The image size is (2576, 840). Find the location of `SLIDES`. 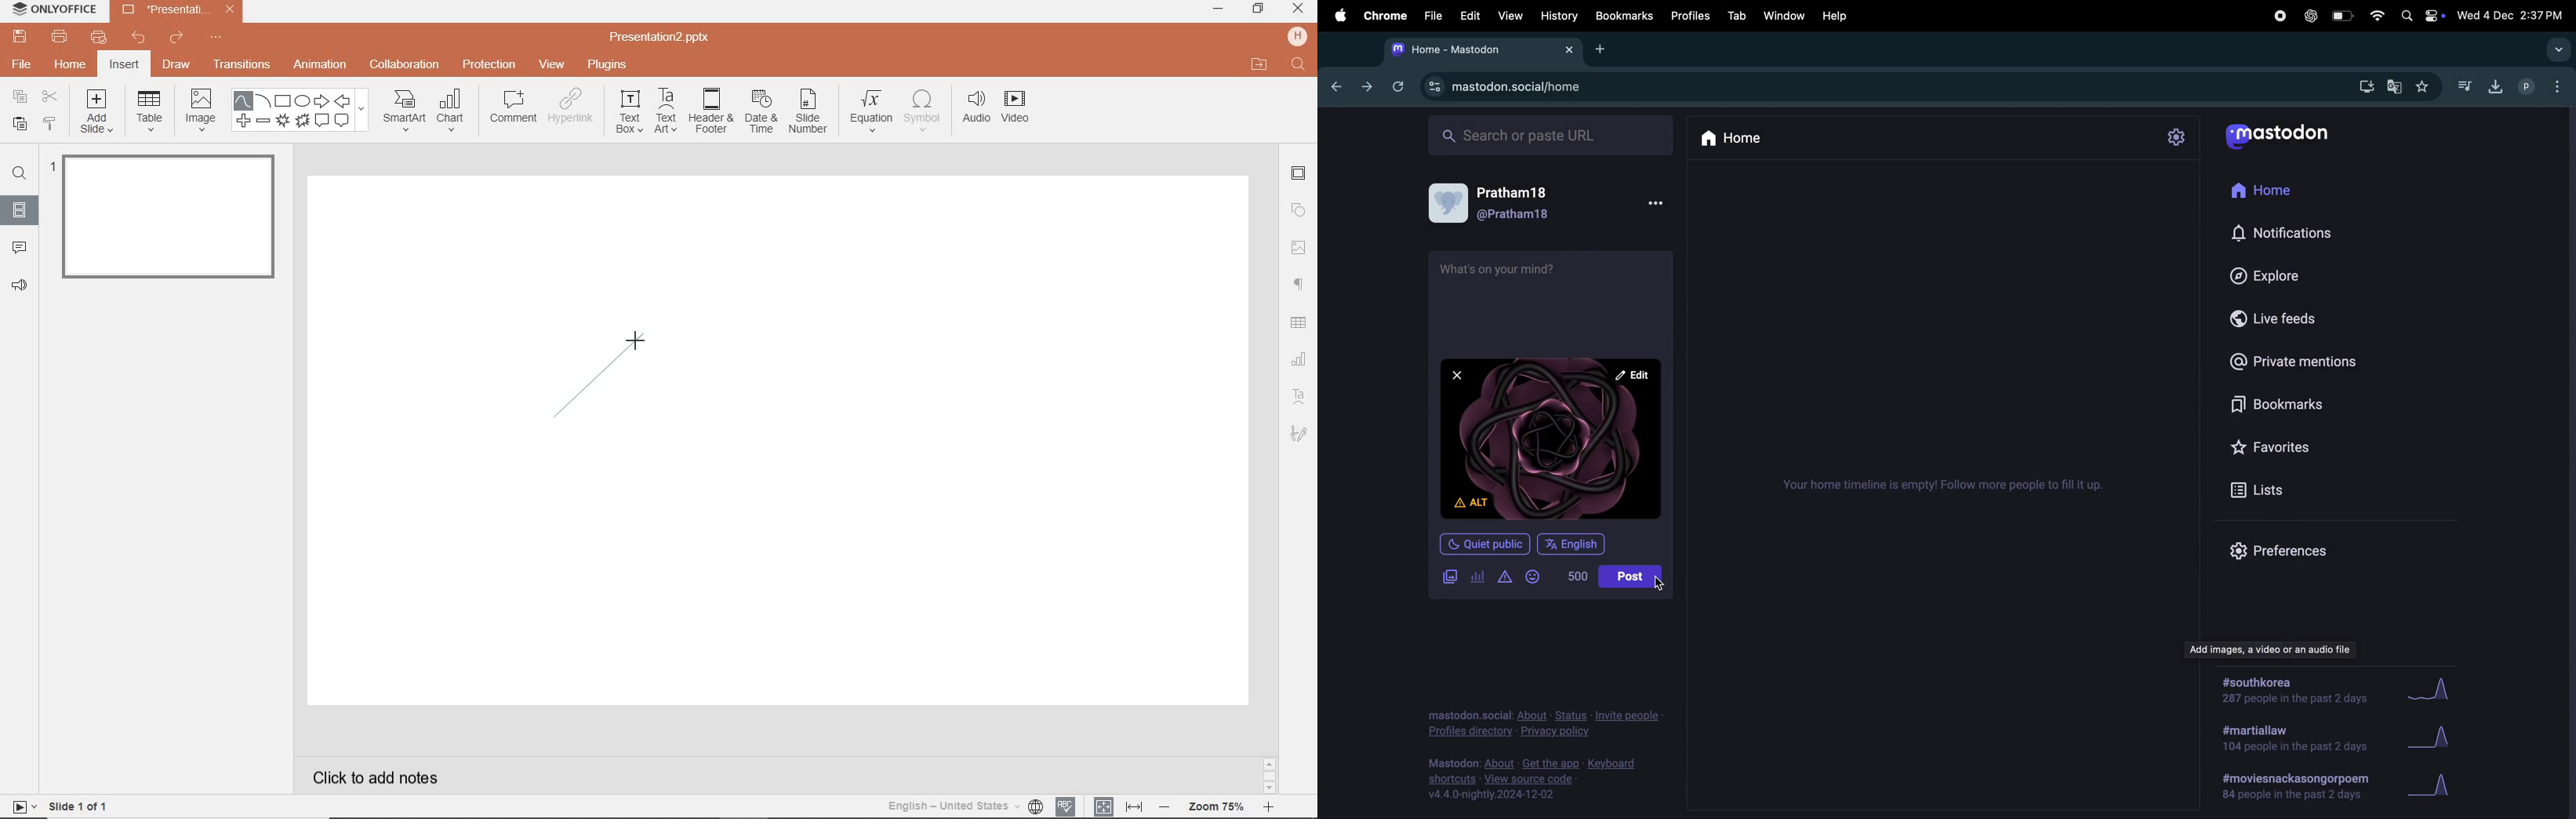

SLIDES is located at coordinates (19, 209).